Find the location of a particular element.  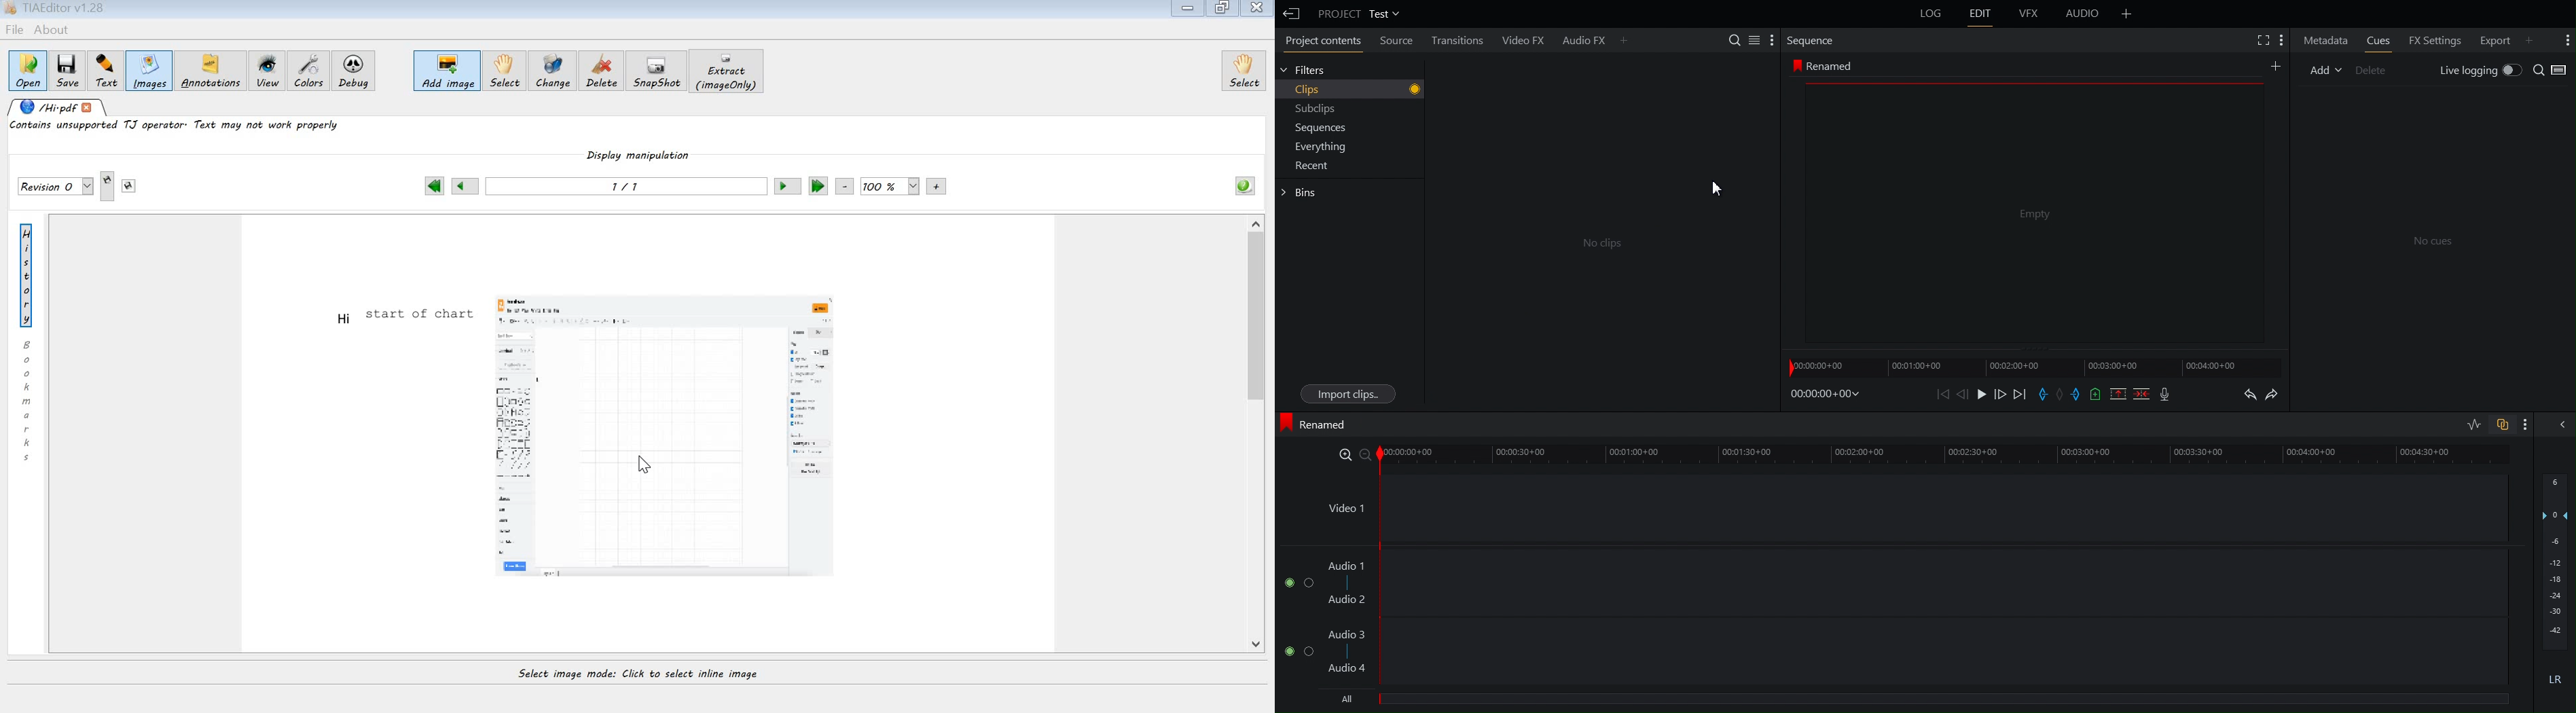

Zoom is located at coordinates (1352, 453).